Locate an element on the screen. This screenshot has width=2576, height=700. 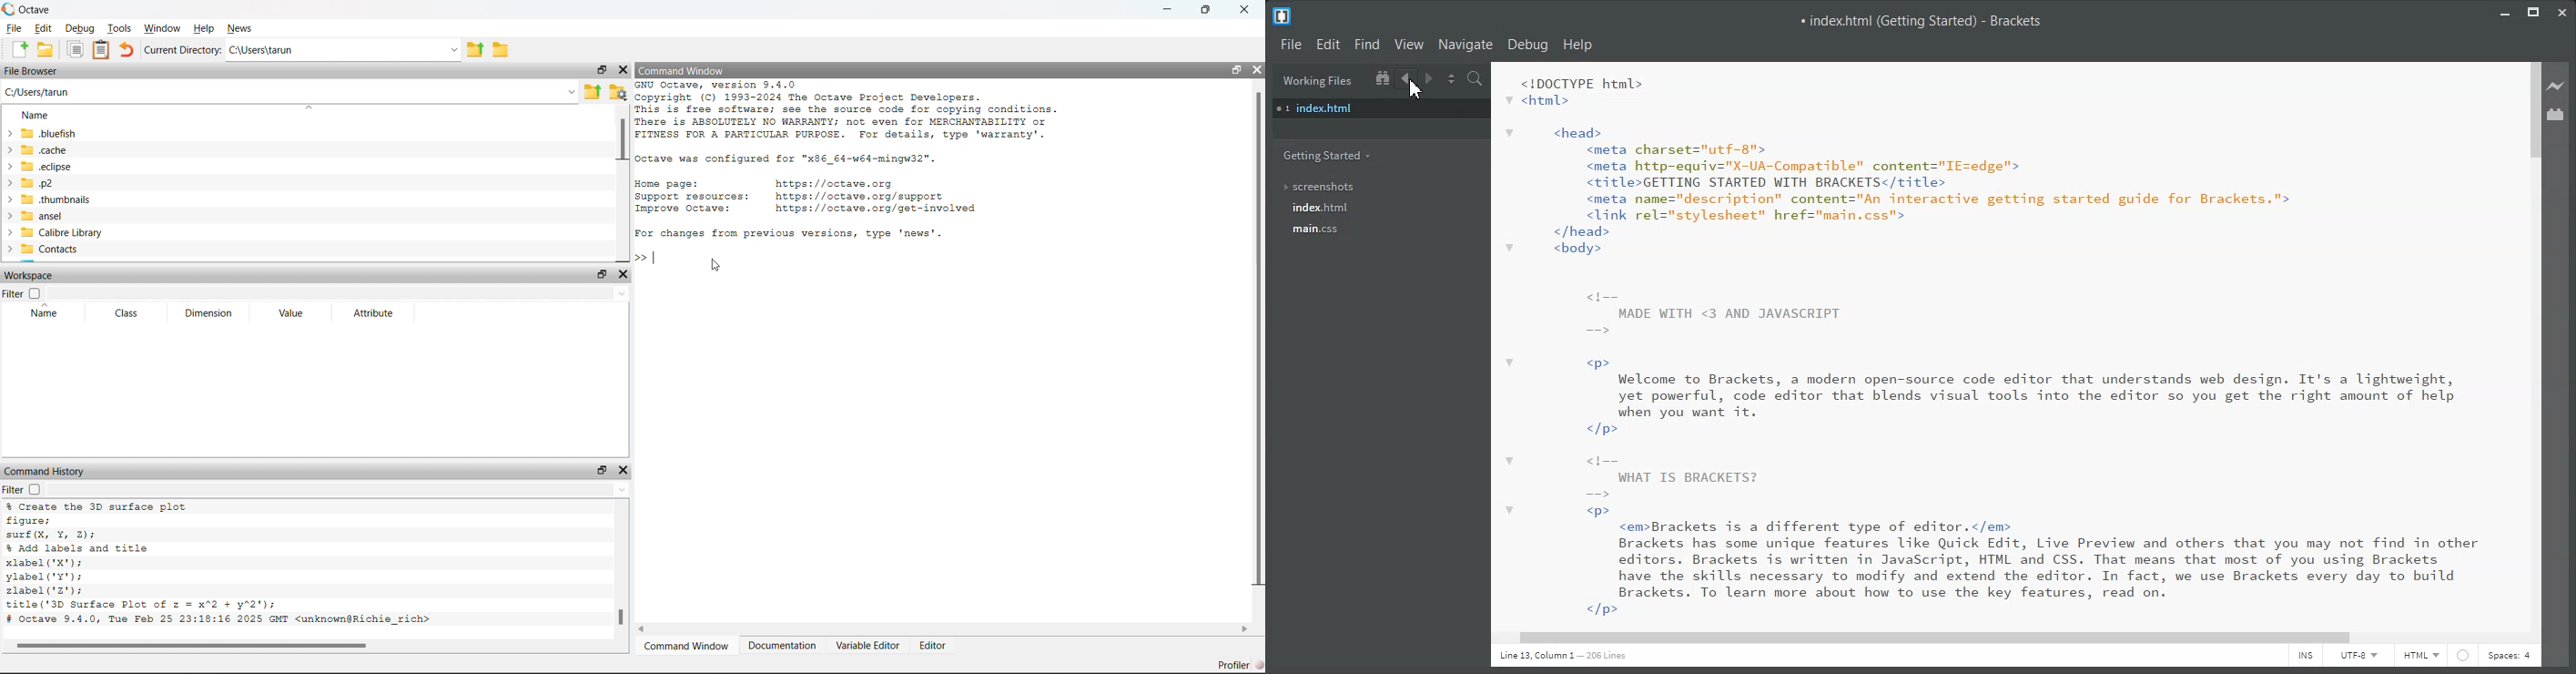
index.html is located at coordinates (1318, 208).